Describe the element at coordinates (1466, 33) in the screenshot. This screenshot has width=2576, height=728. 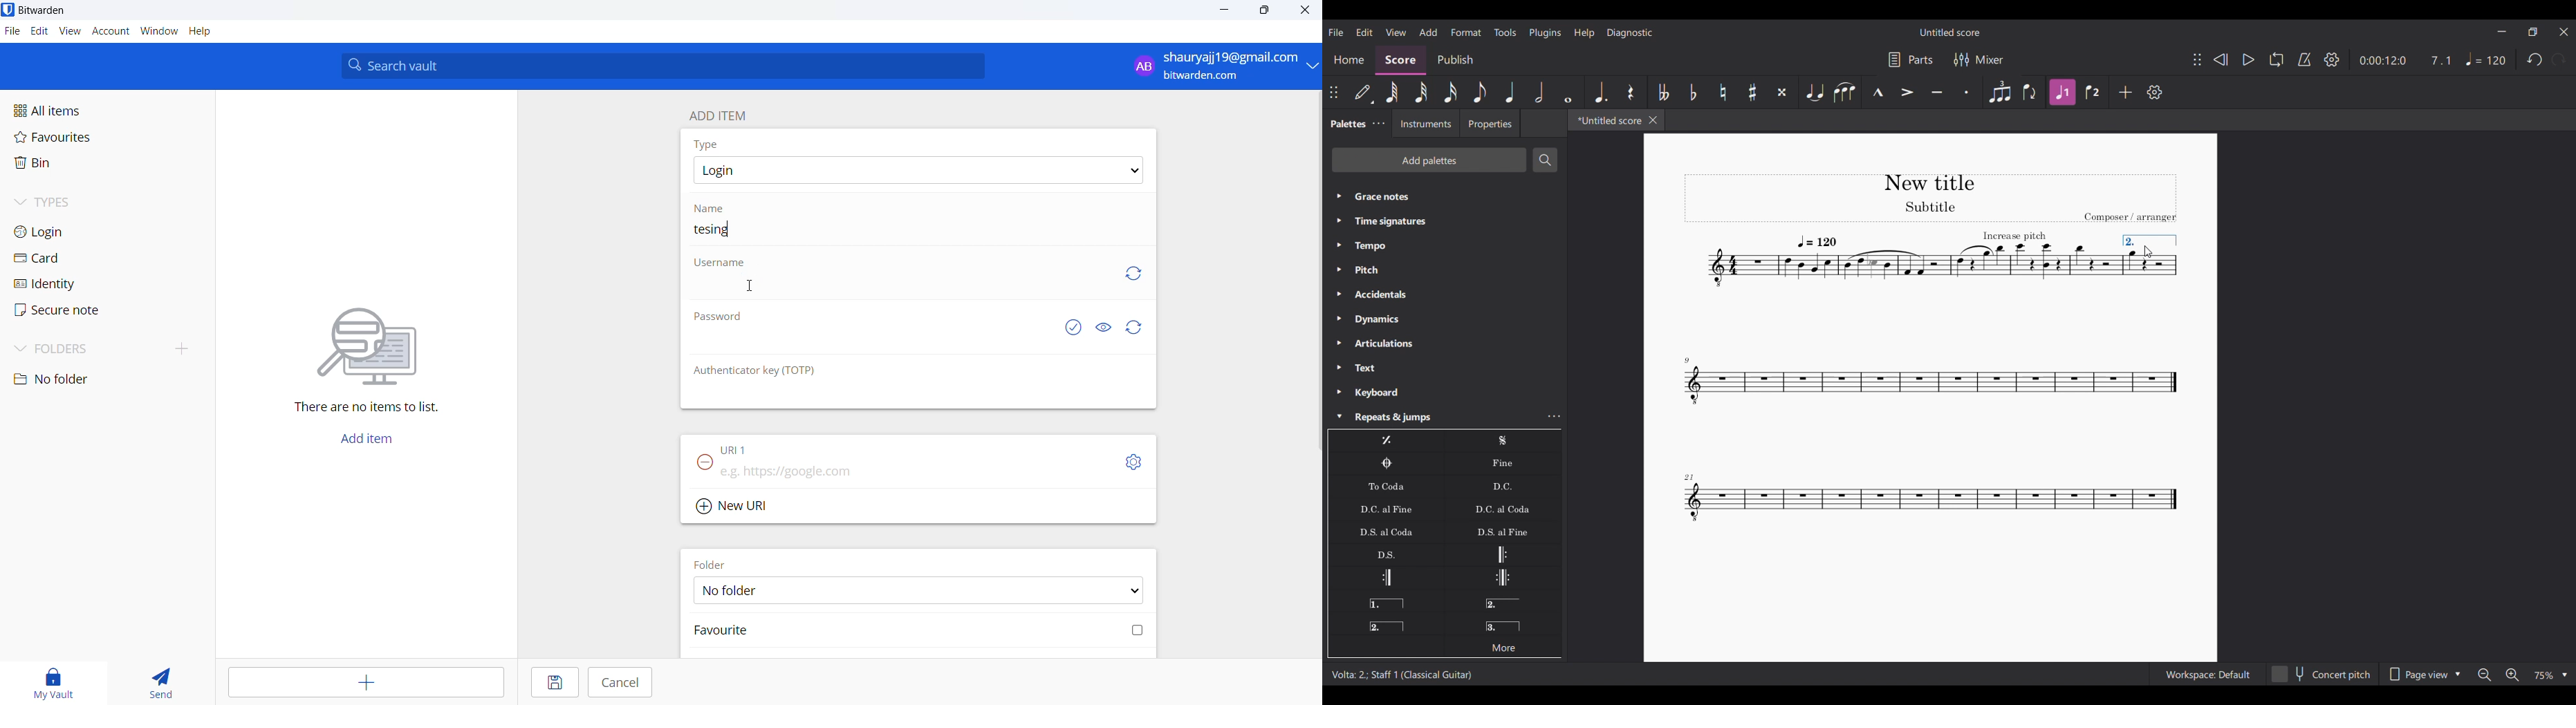
I see `Format menu` at that location.